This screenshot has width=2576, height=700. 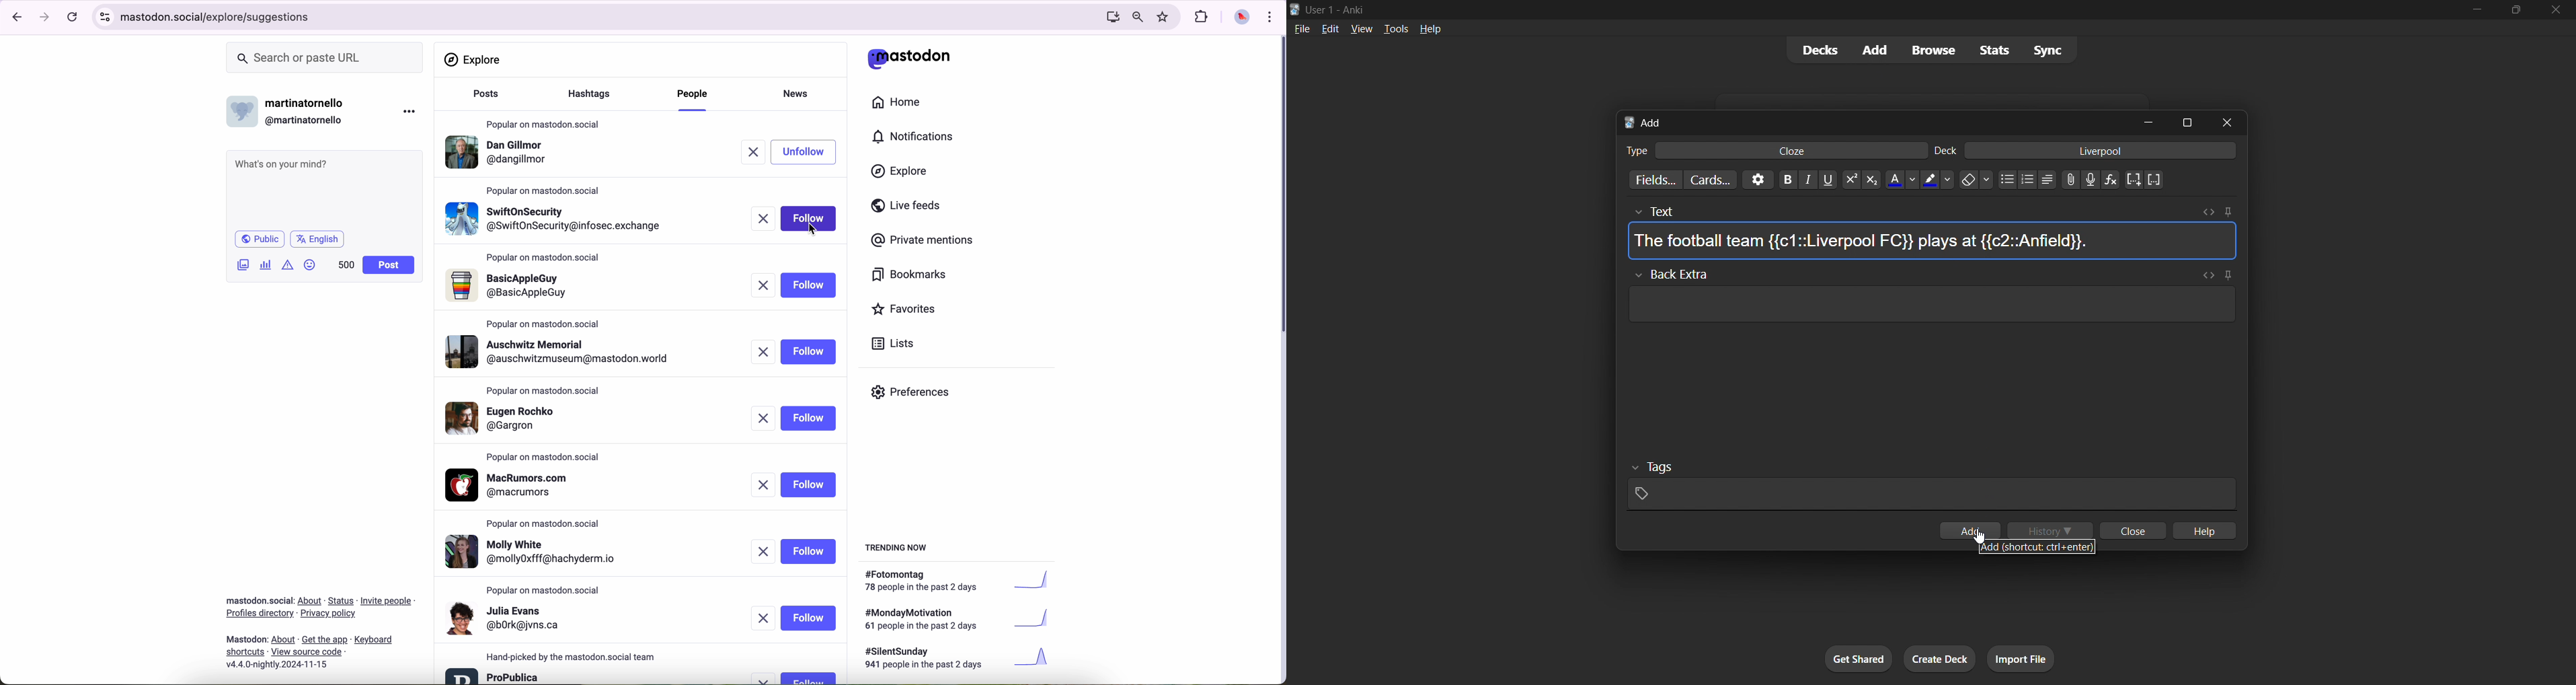 What do you see at coordinates (1807, 181) in the screenshot?
I see `italic` at bounding box center [1807, 181].